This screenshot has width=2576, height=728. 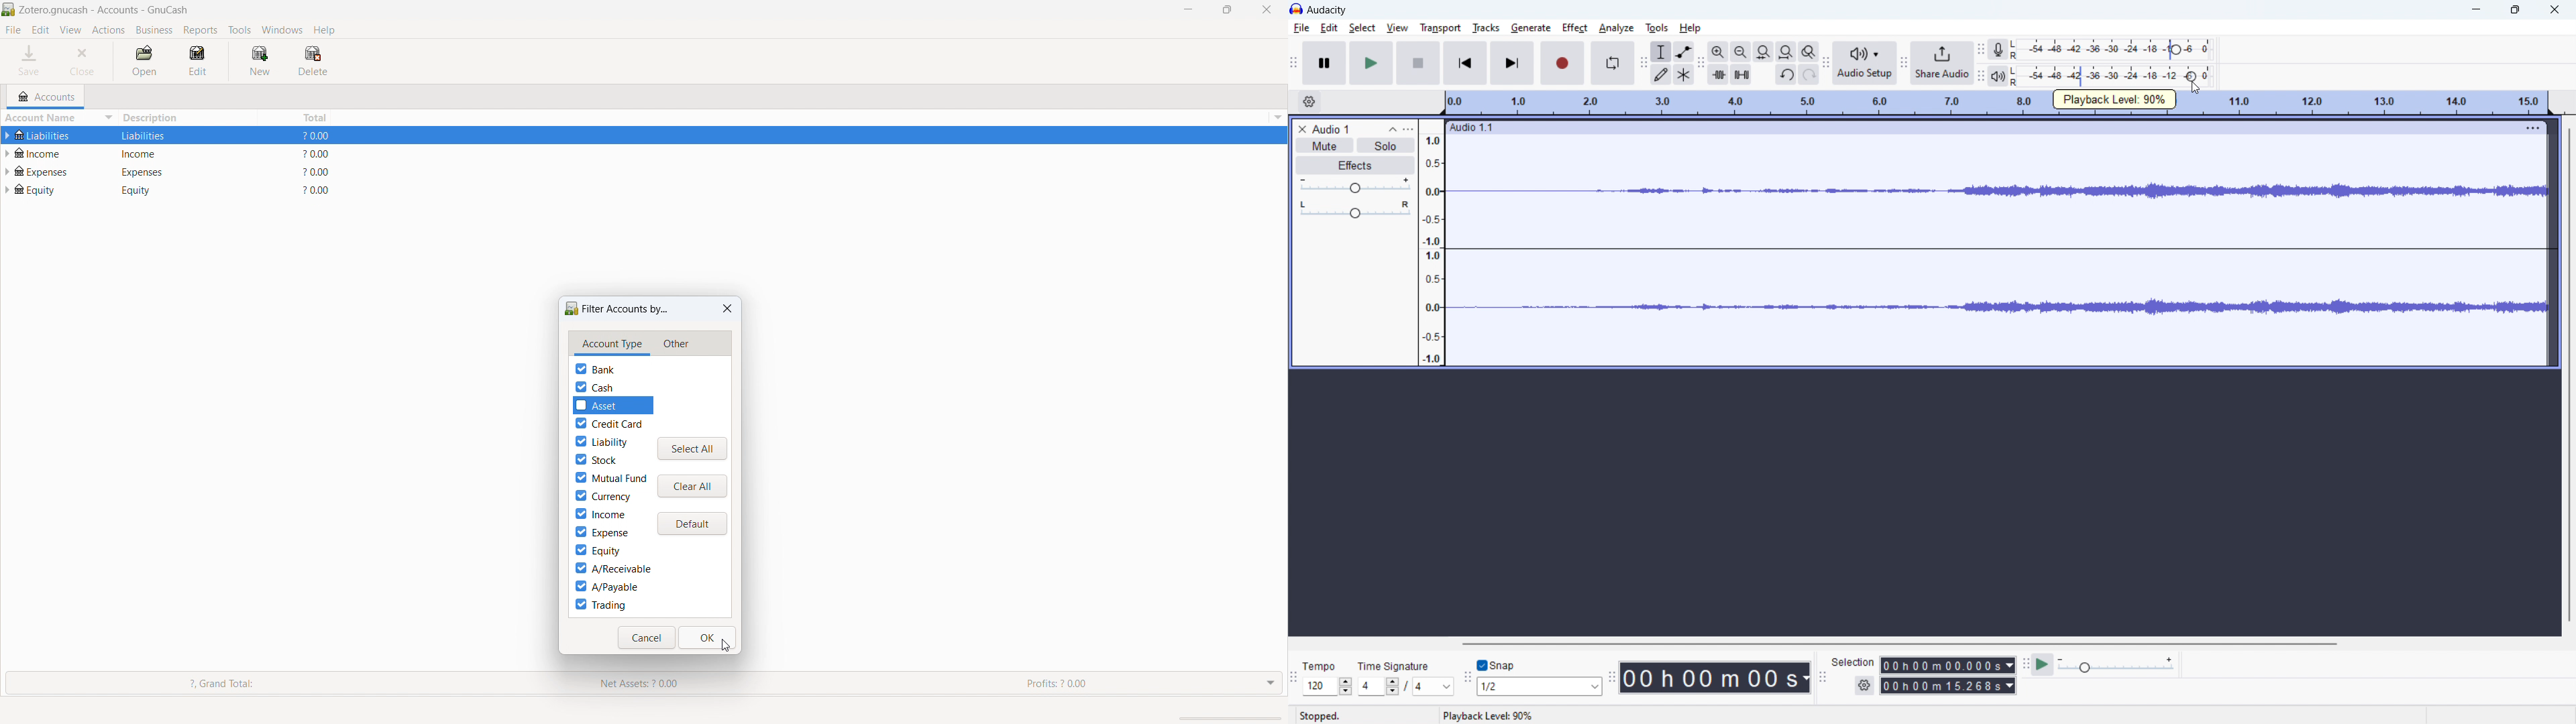 What do you see at coordinates (13, 29) in the screenshot?
I see `file` at bounding box center [13, 29].